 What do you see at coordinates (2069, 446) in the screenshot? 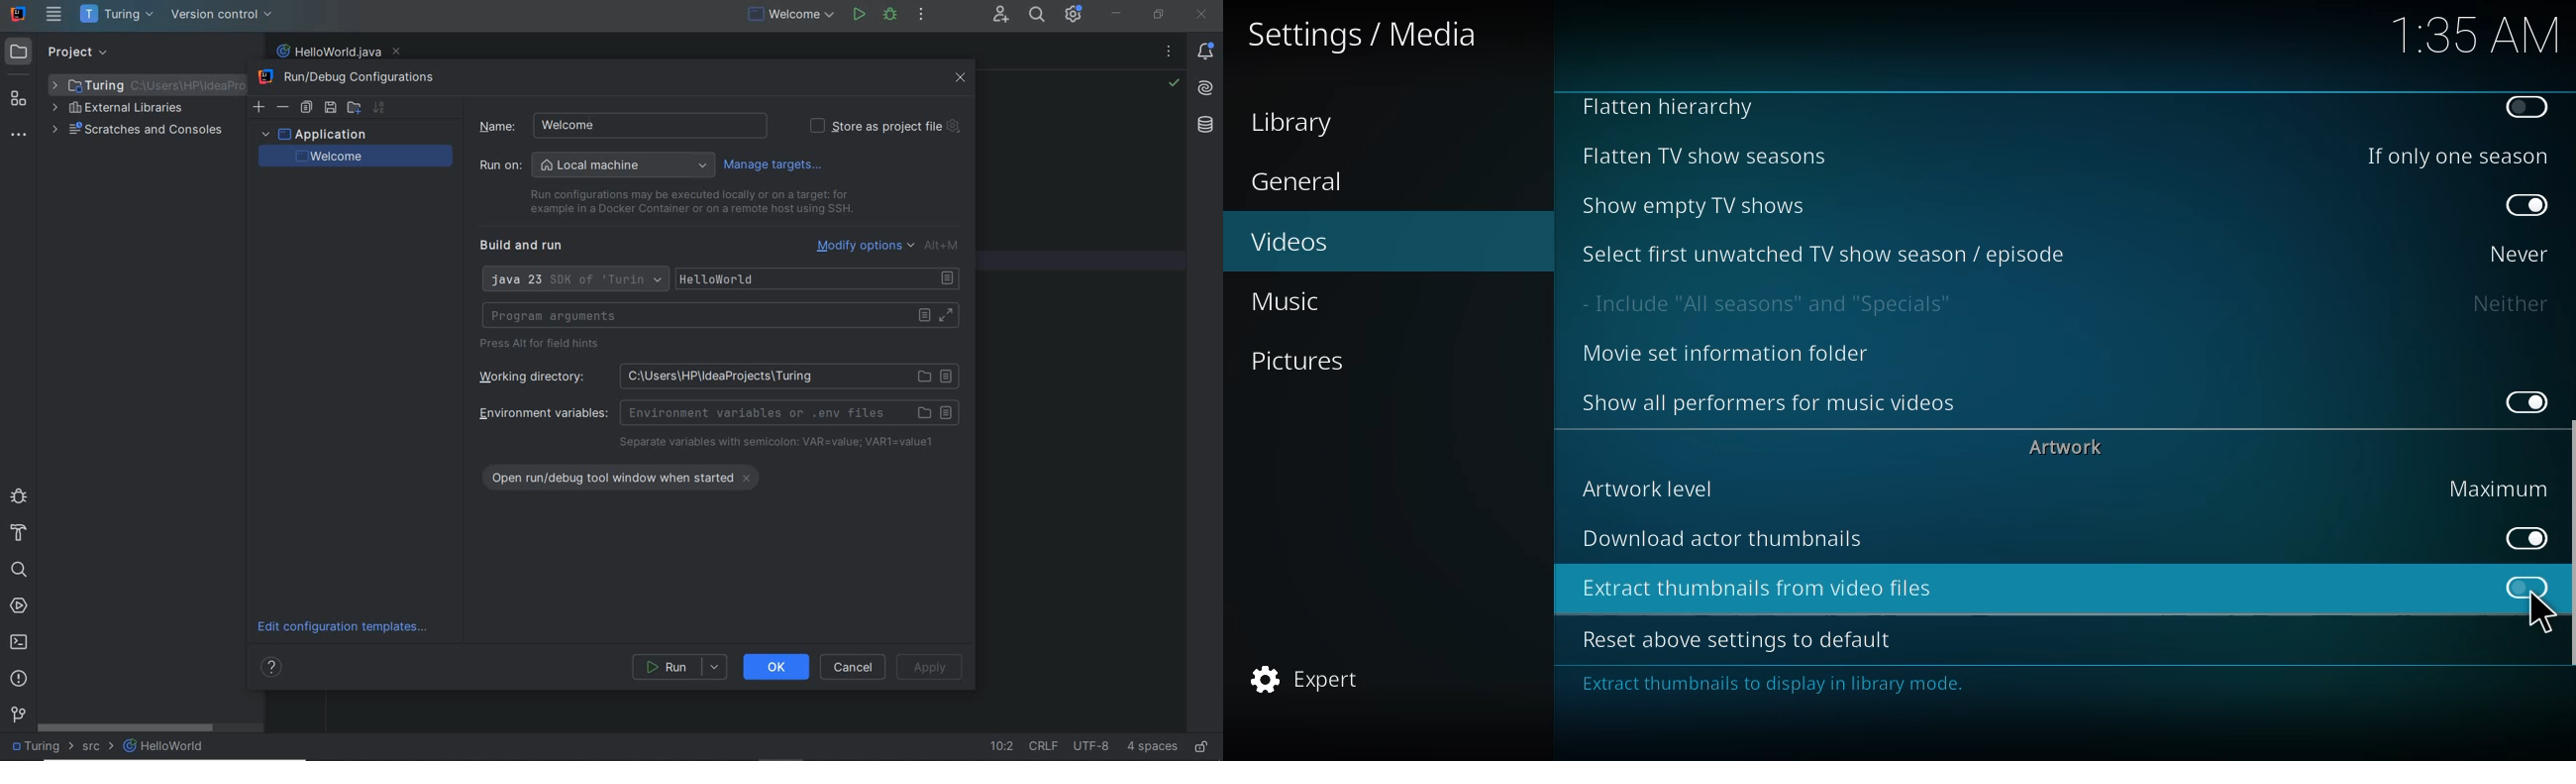
I see `artwork` at bounding box center [2069, 446].